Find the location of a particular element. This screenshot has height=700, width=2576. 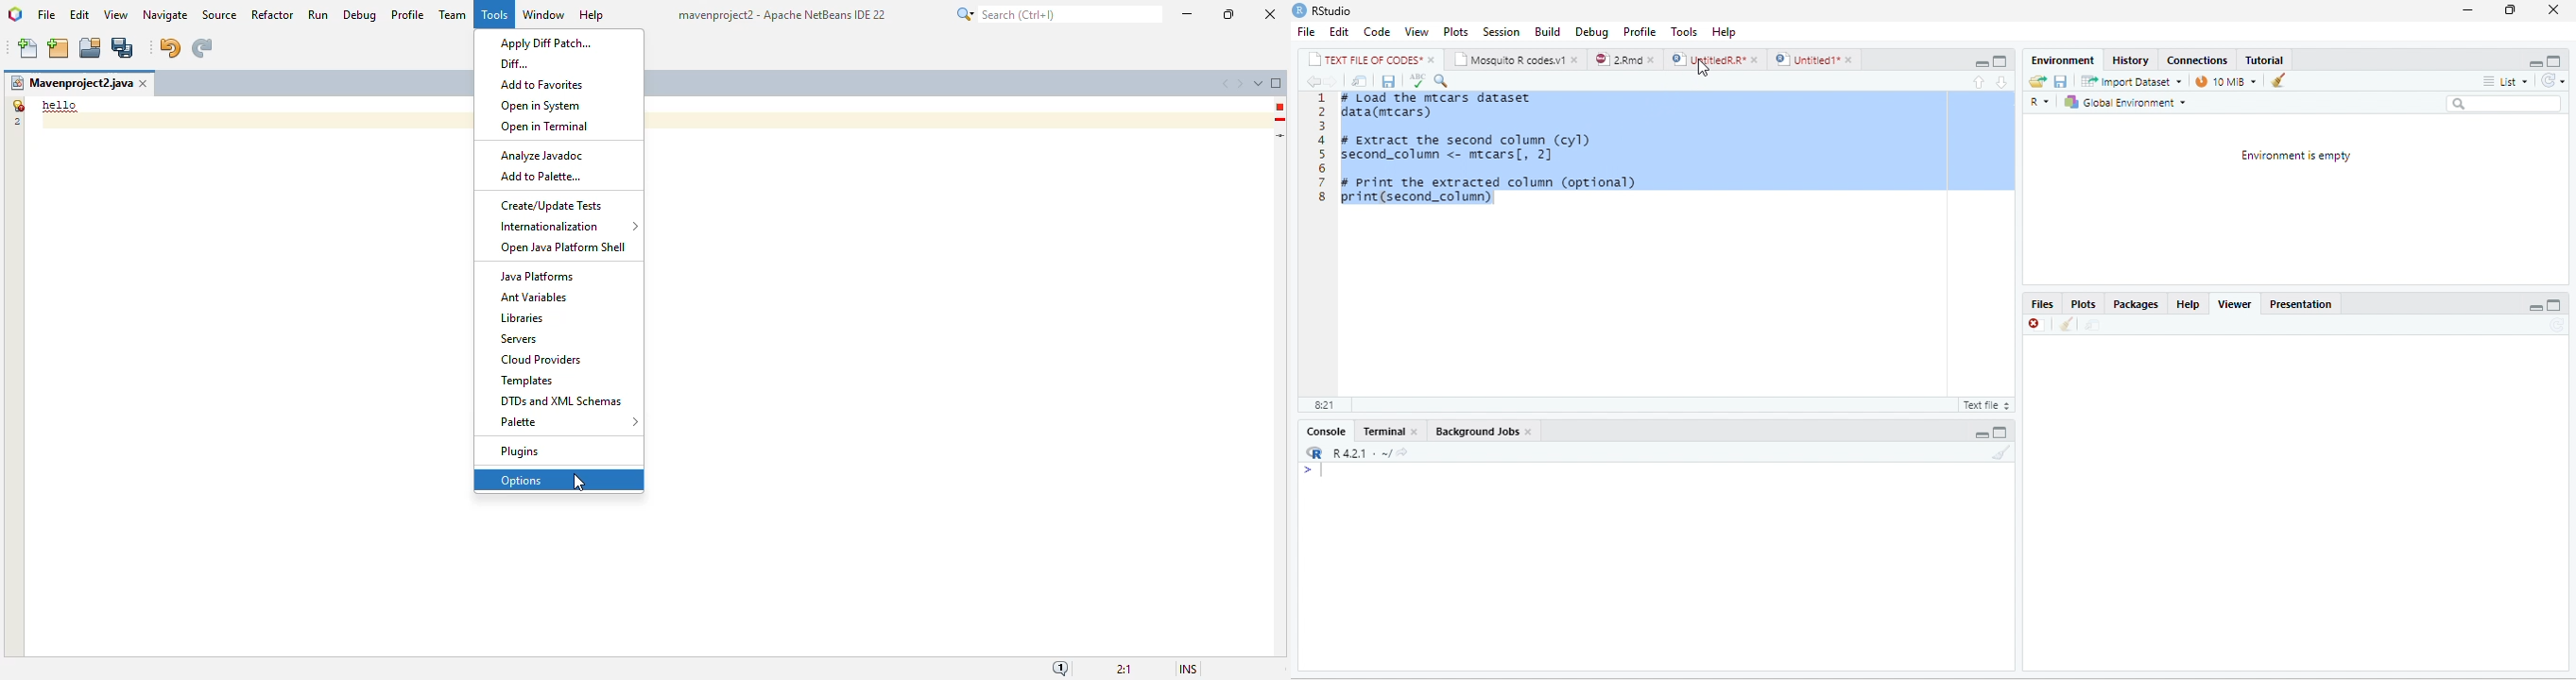

) | Untitled 1* is located at coordinates (1806, 59).